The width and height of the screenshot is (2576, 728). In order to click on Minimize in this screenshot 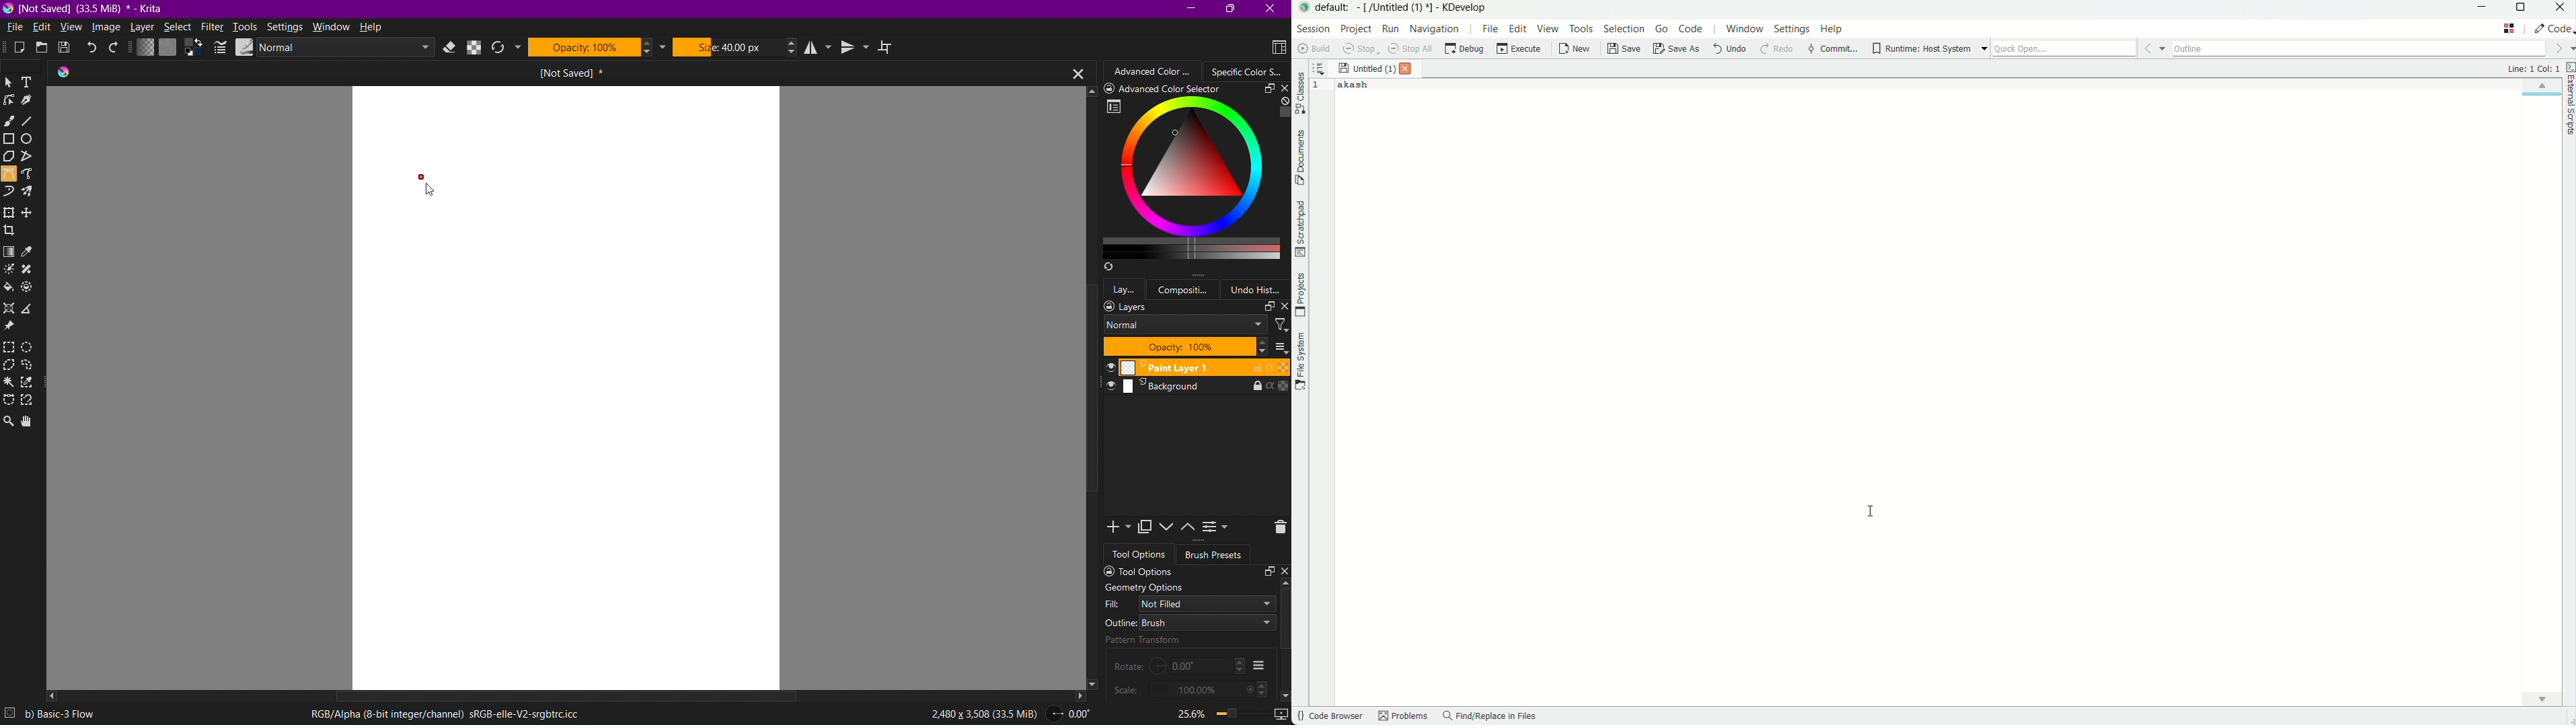, I will do `click(1190, 8)`.